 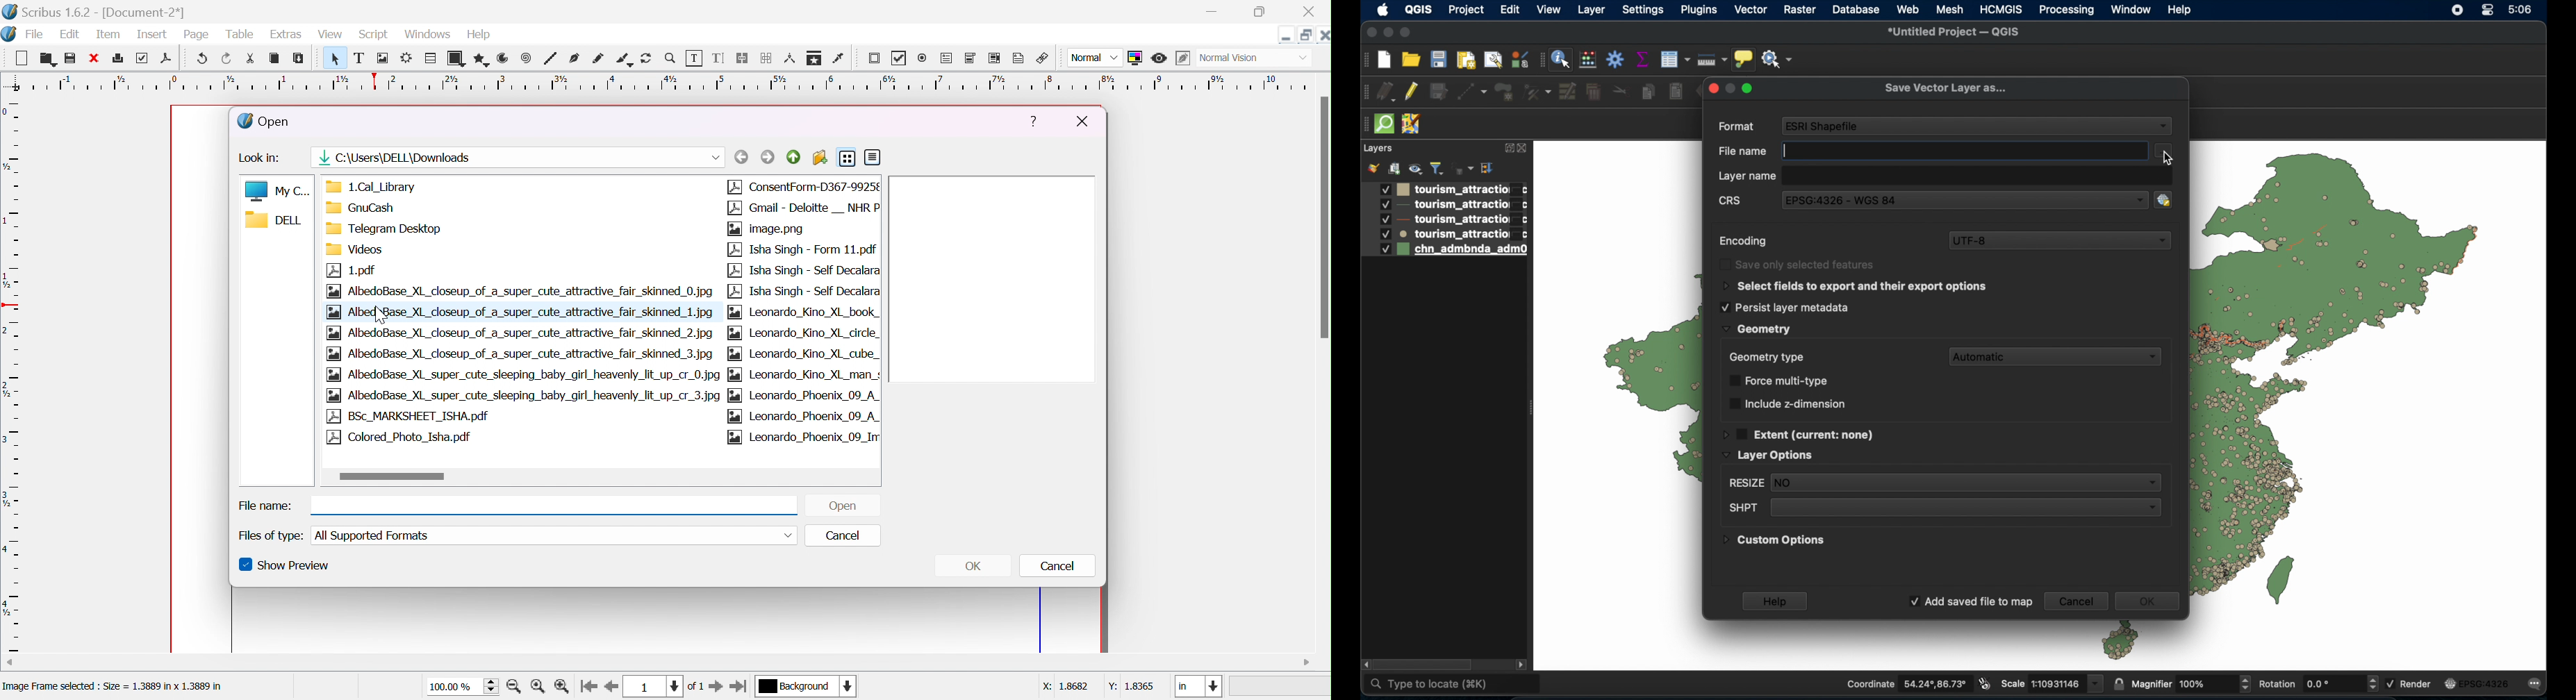 What do you see at coordinates (806, 312) in the screenshot?
I see `Leonardo_Kino_XL_book_|` at bounding box center [806, 312].